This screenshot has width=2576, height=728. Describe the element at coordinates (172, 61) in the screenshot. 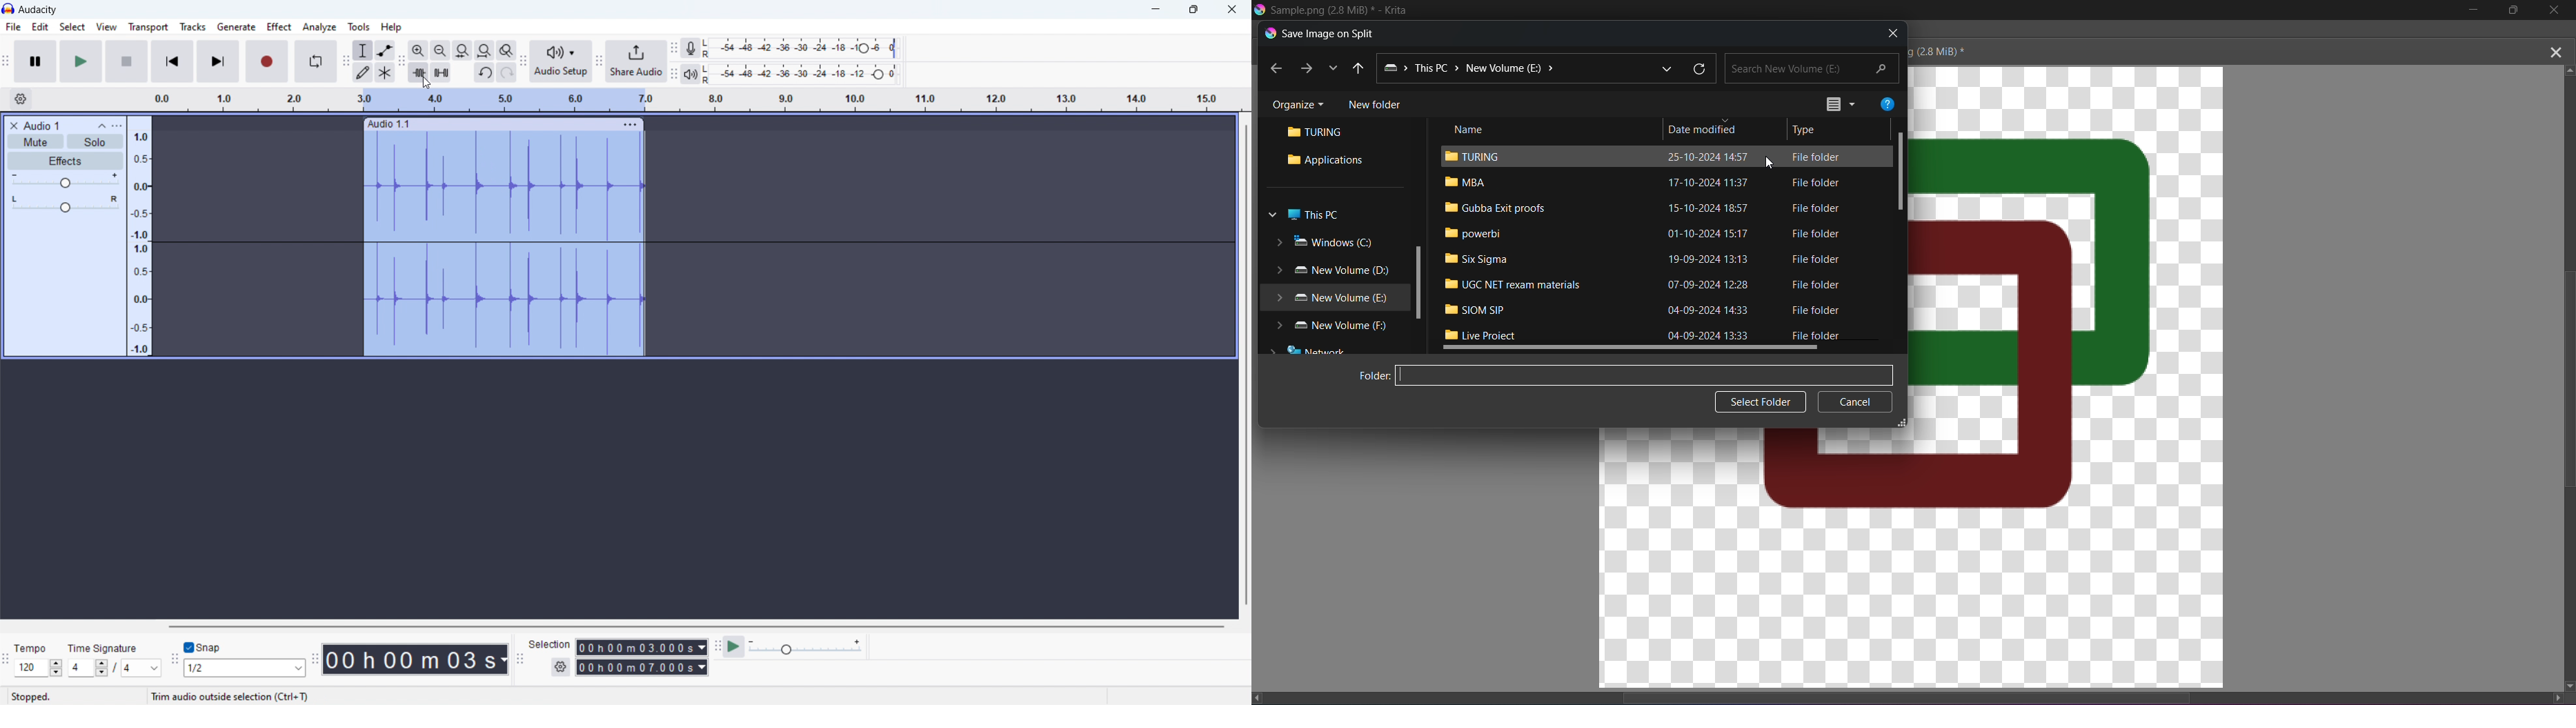

I see `skip to start` at that location.